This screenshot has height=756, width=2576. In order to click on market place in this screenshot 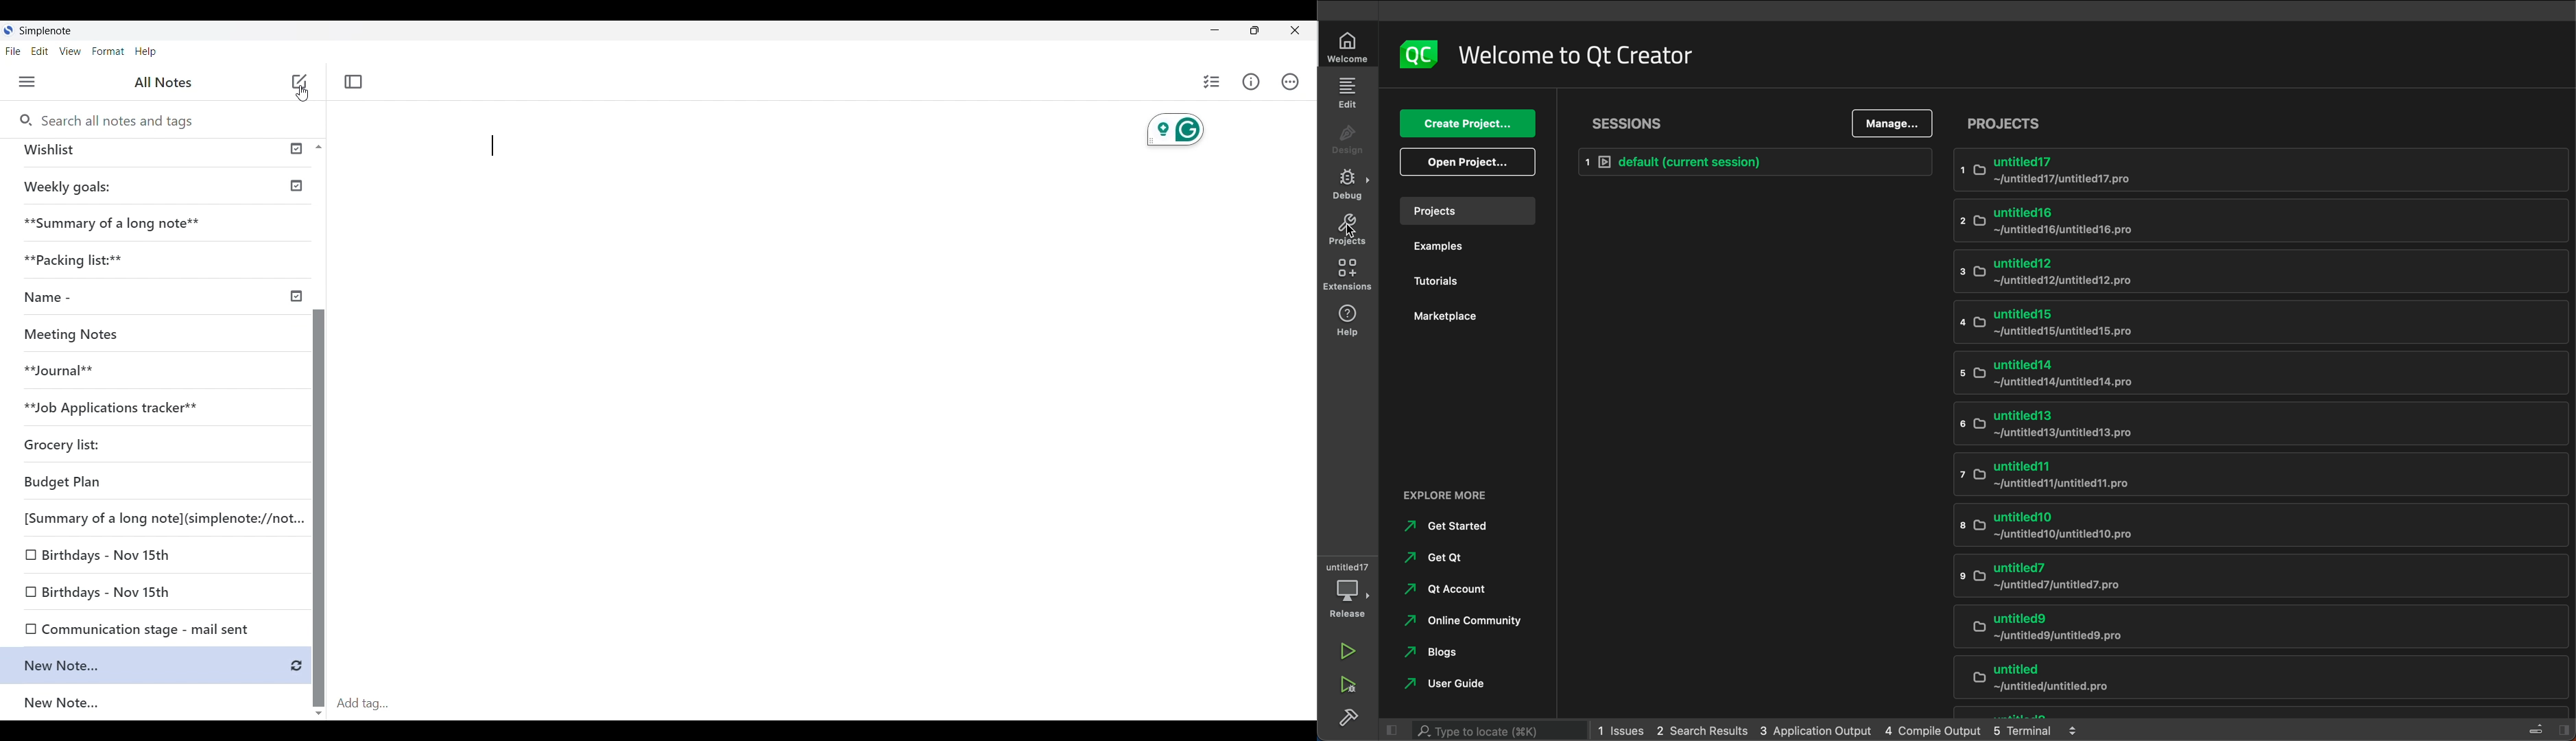, I will do `click(1470, 317)`.